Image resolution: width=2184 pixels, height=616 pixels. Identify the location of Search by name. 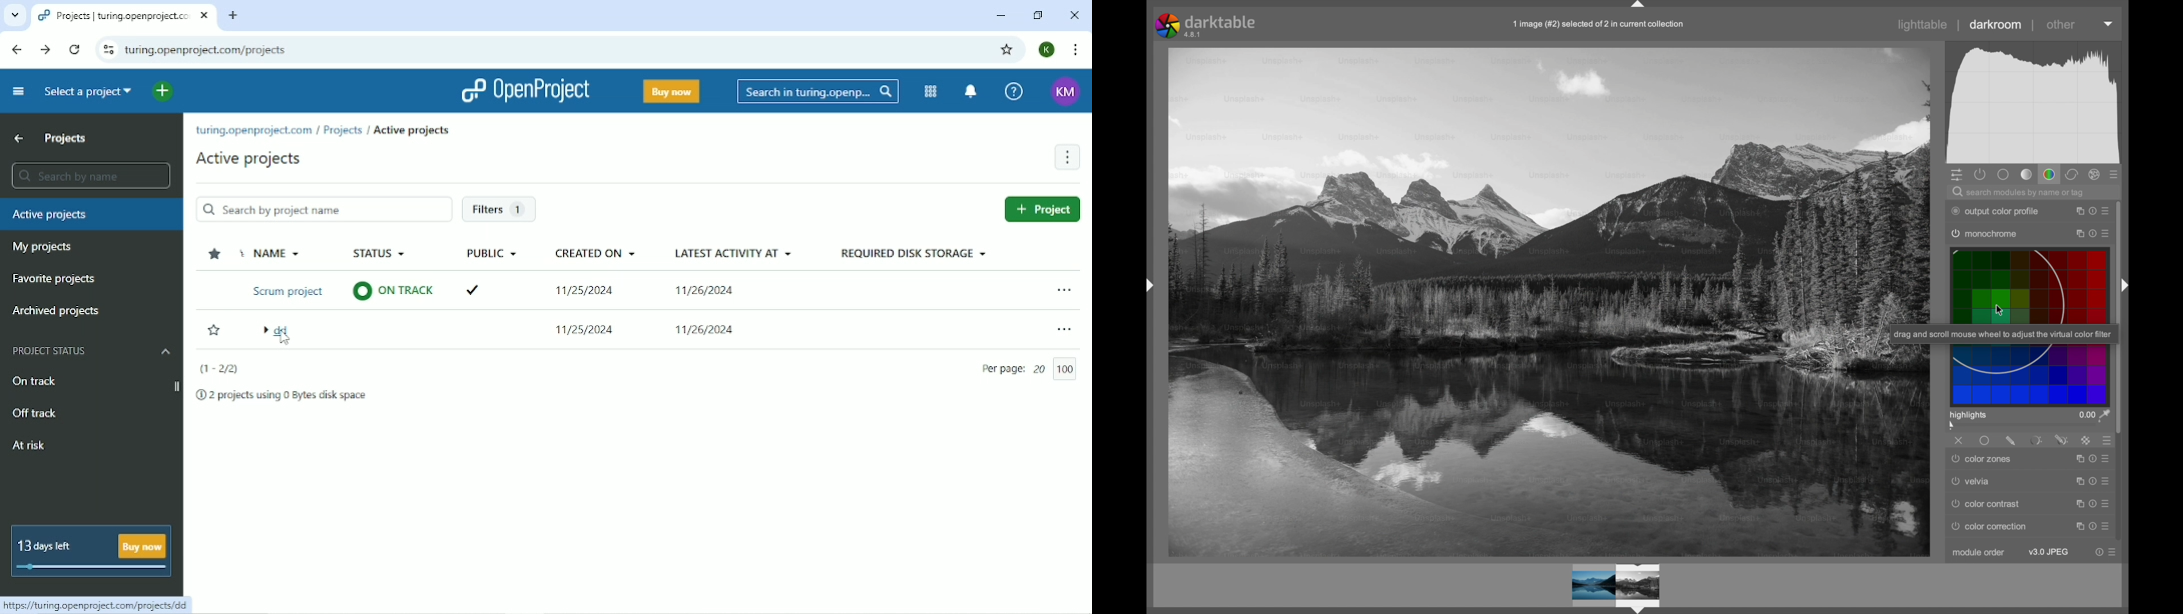
(323, 209).